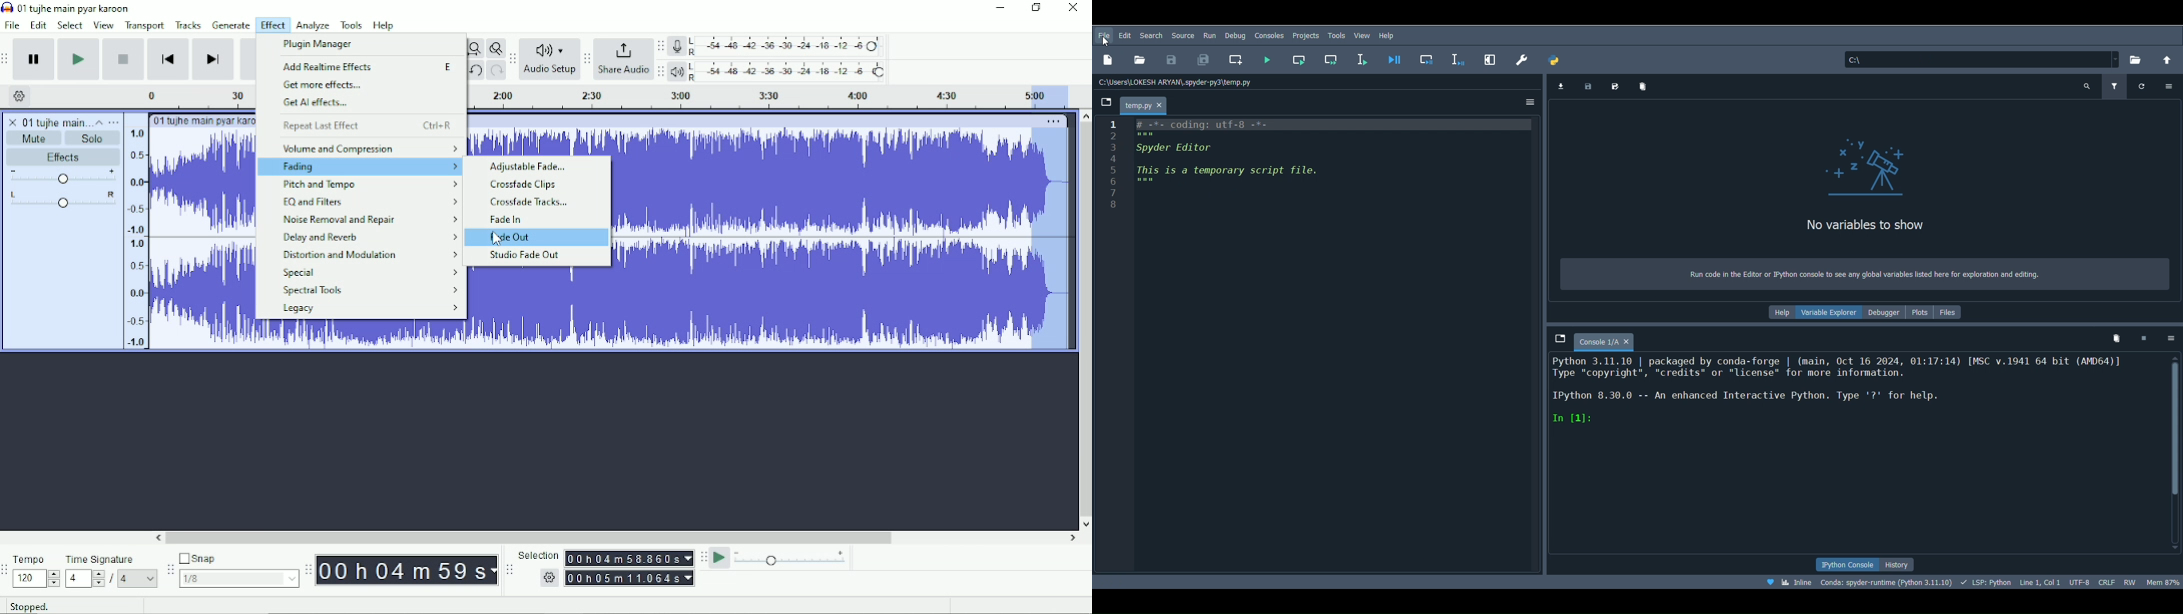 This screenshot has height=616, width=2184. What do you see at coordinates (1883, 312) in the screenshot?
I see `Debugger` at bounding box center [1883, 312].